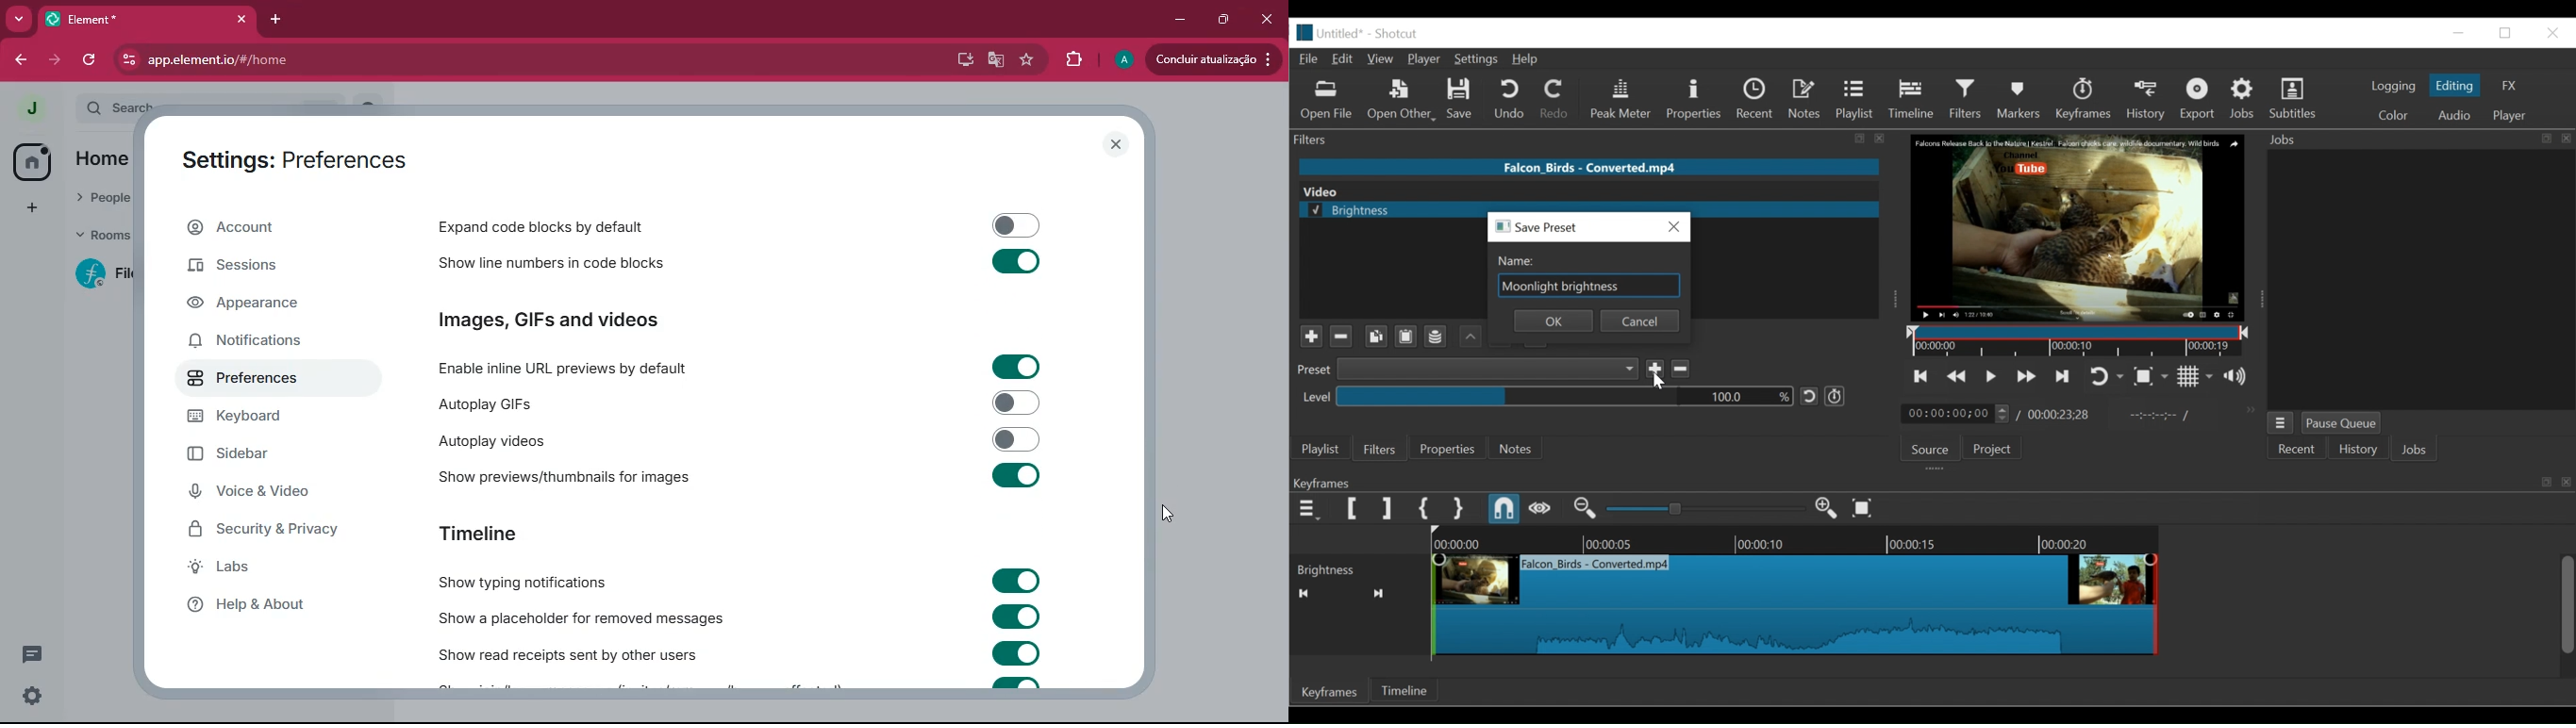 Image resolution: width=2576 pixels, height=728 pixels. What do you see at coordinates (1027, 59) in the screenshot?
I see `favourite` at bounding box center [1027, 59].